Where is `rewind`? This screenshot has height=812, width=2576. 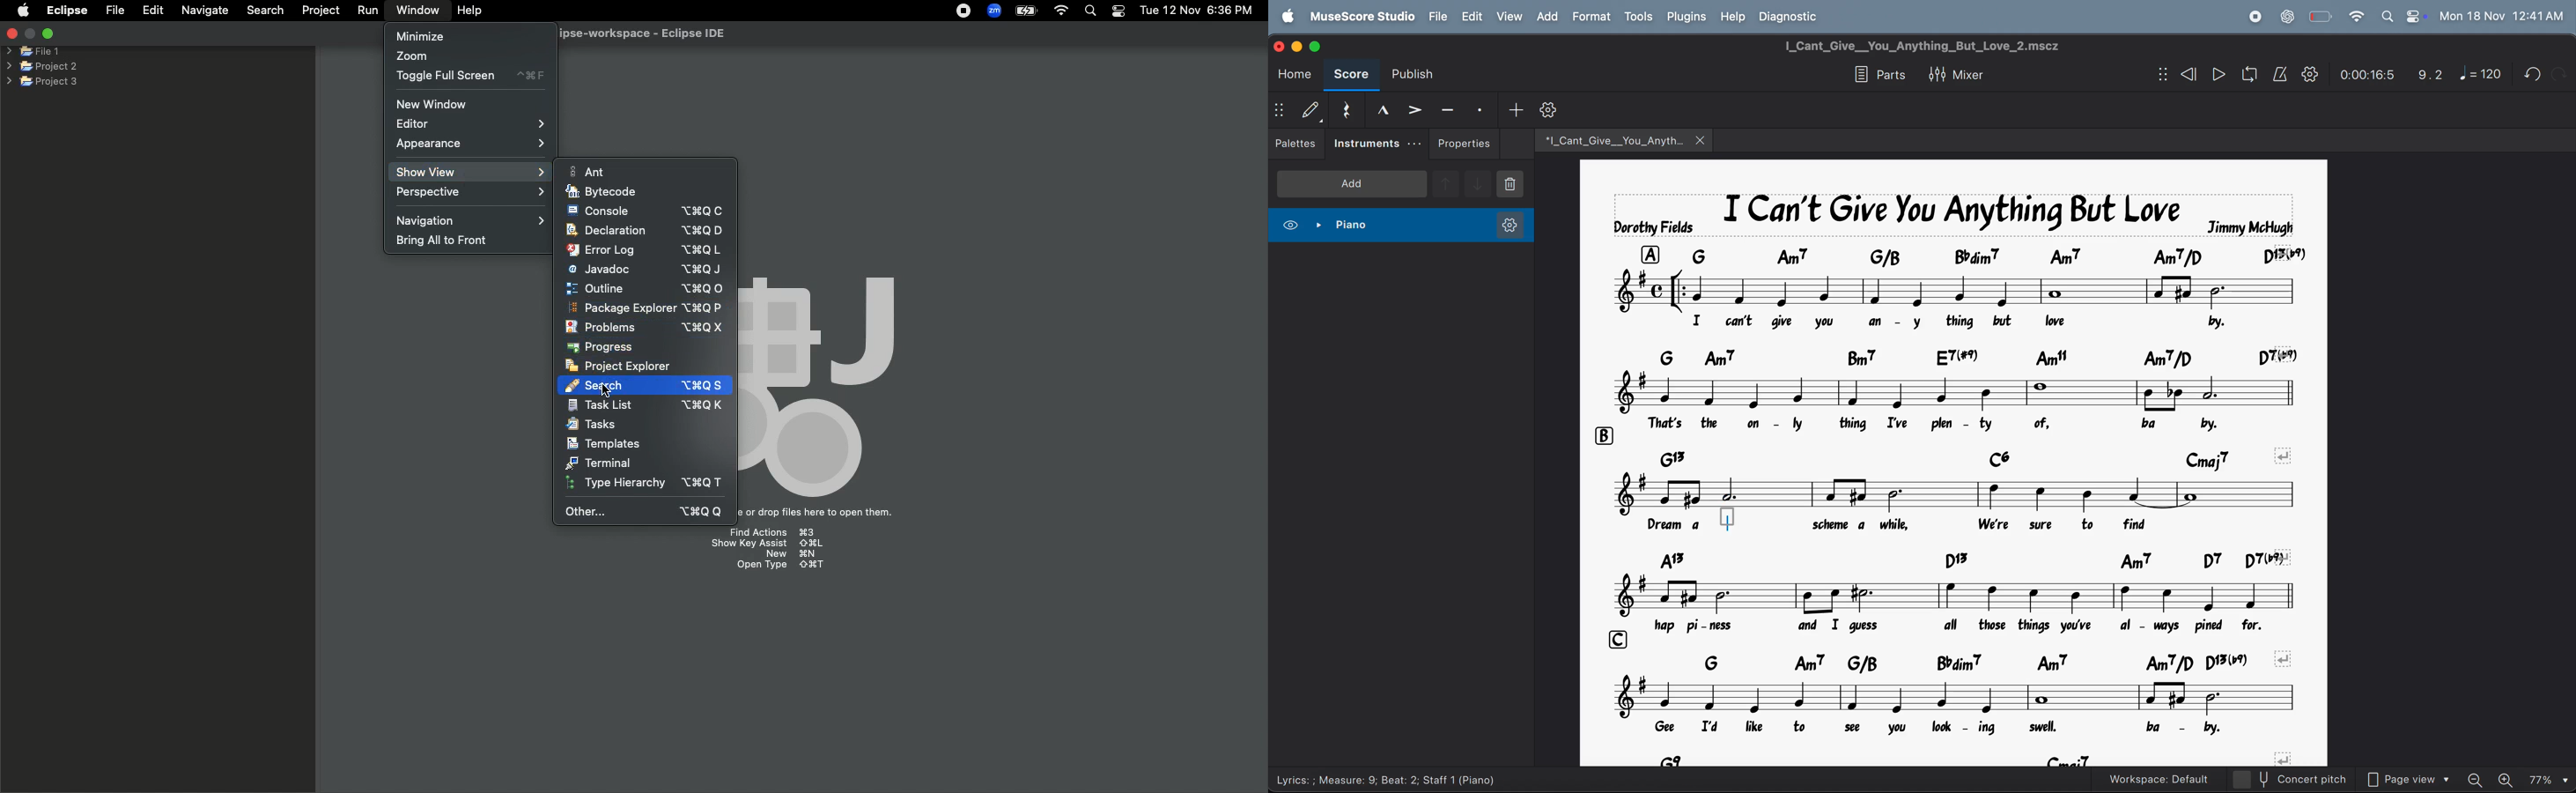
rewind is located at coordinates (2189, 74).